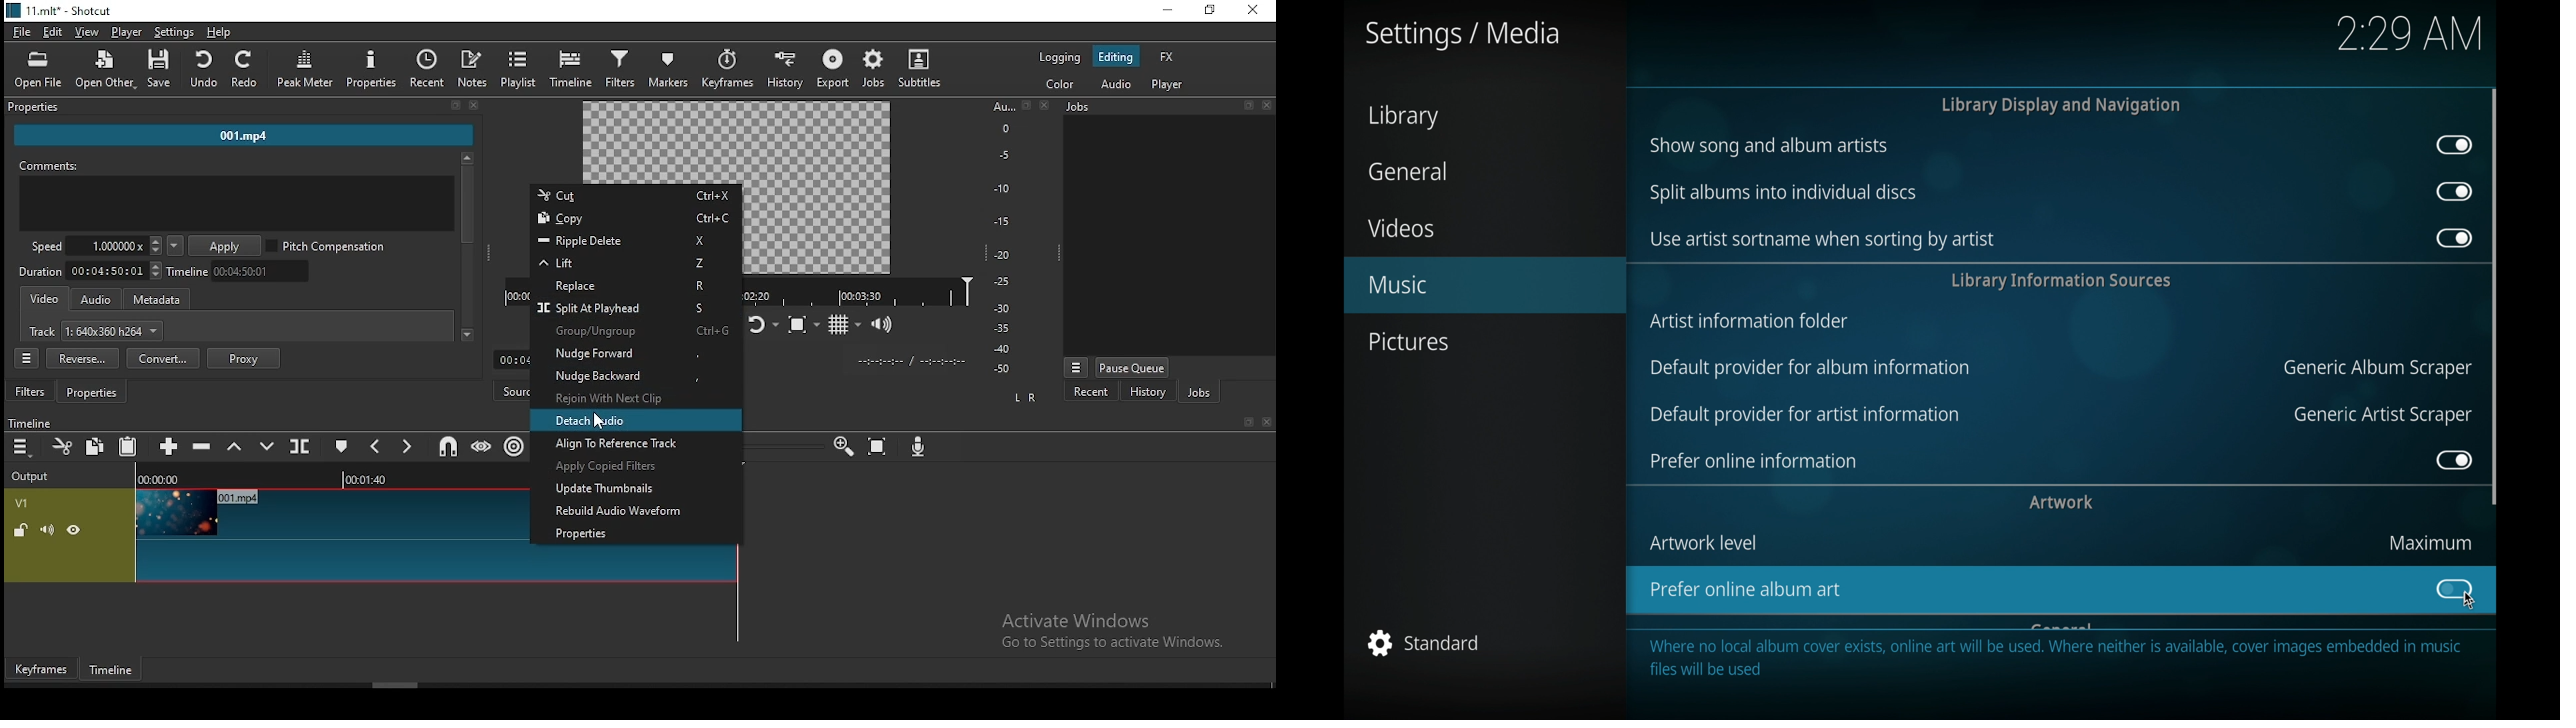 This screenshot has width=2576, height=728. What do you see at coordinates (2453, 461) in the screenshot?
I see `toggle button` at bounding box center [2453, 461].